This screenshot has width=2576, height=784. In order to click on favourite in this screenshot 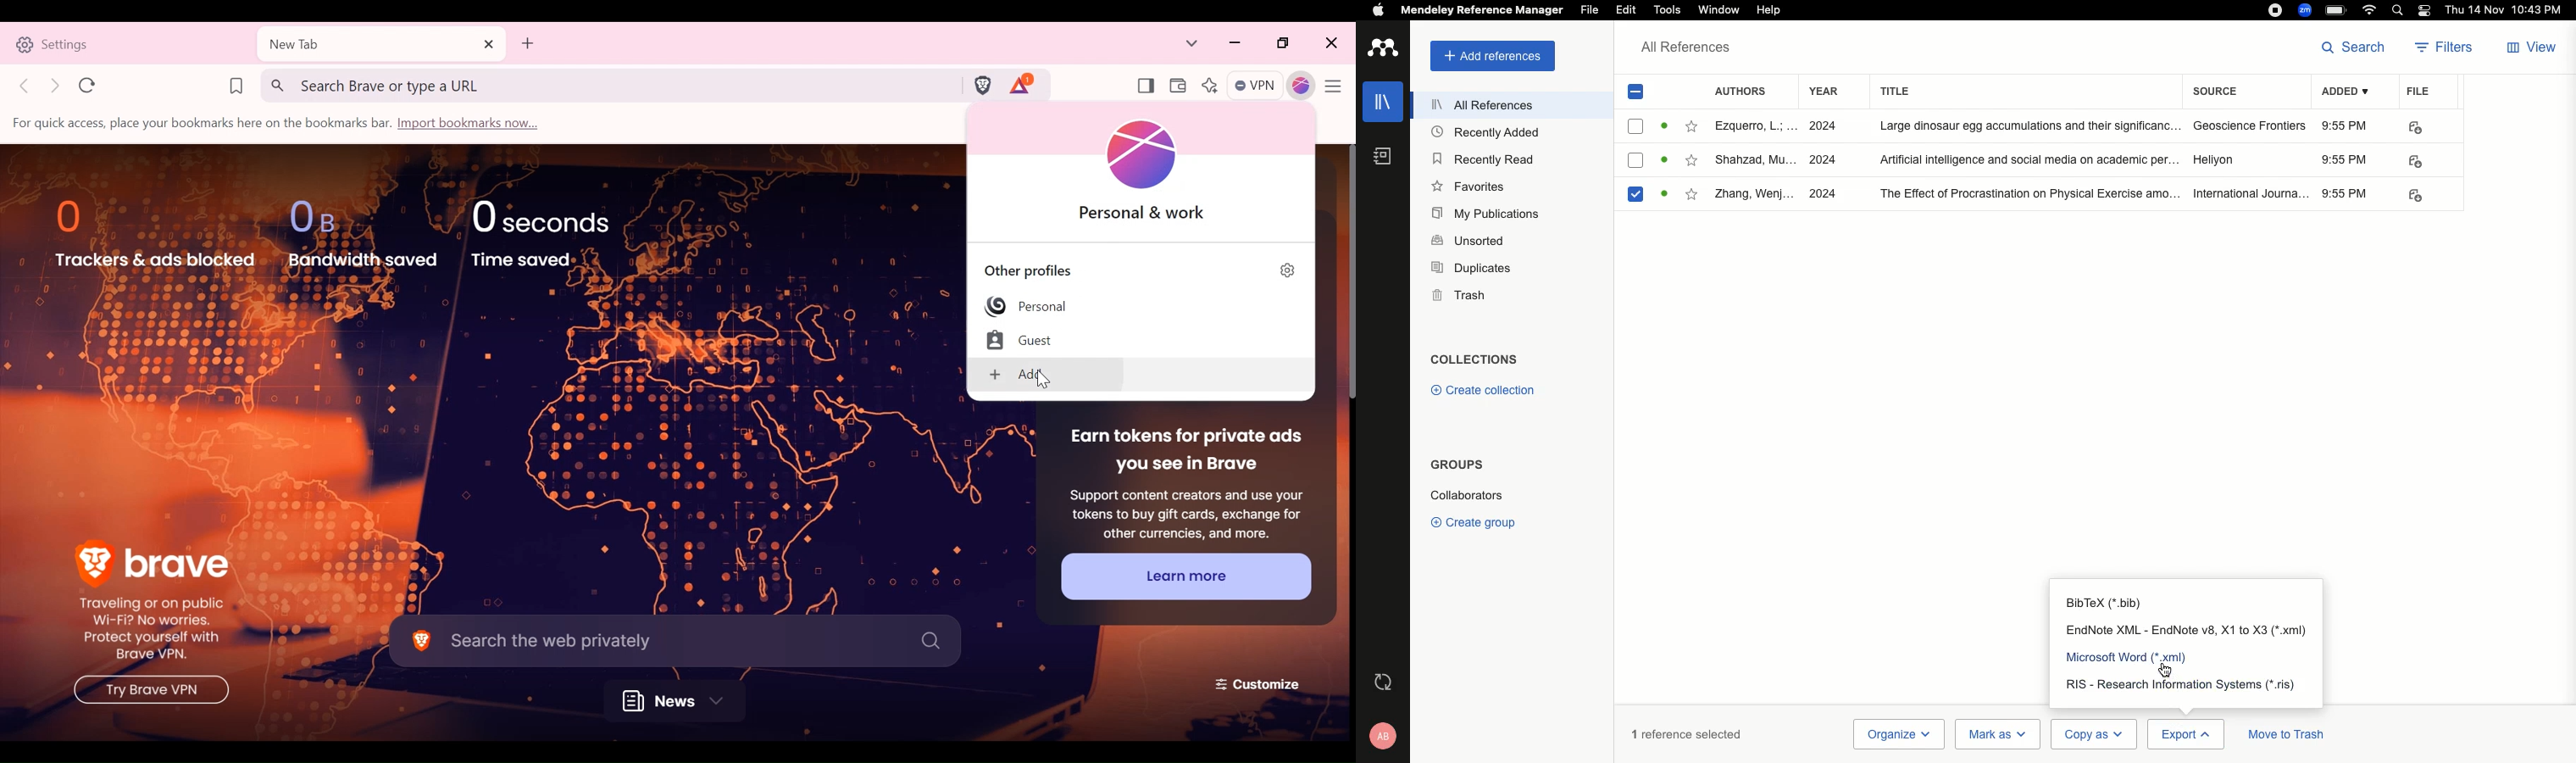, I will do `click(1692, 193)`.